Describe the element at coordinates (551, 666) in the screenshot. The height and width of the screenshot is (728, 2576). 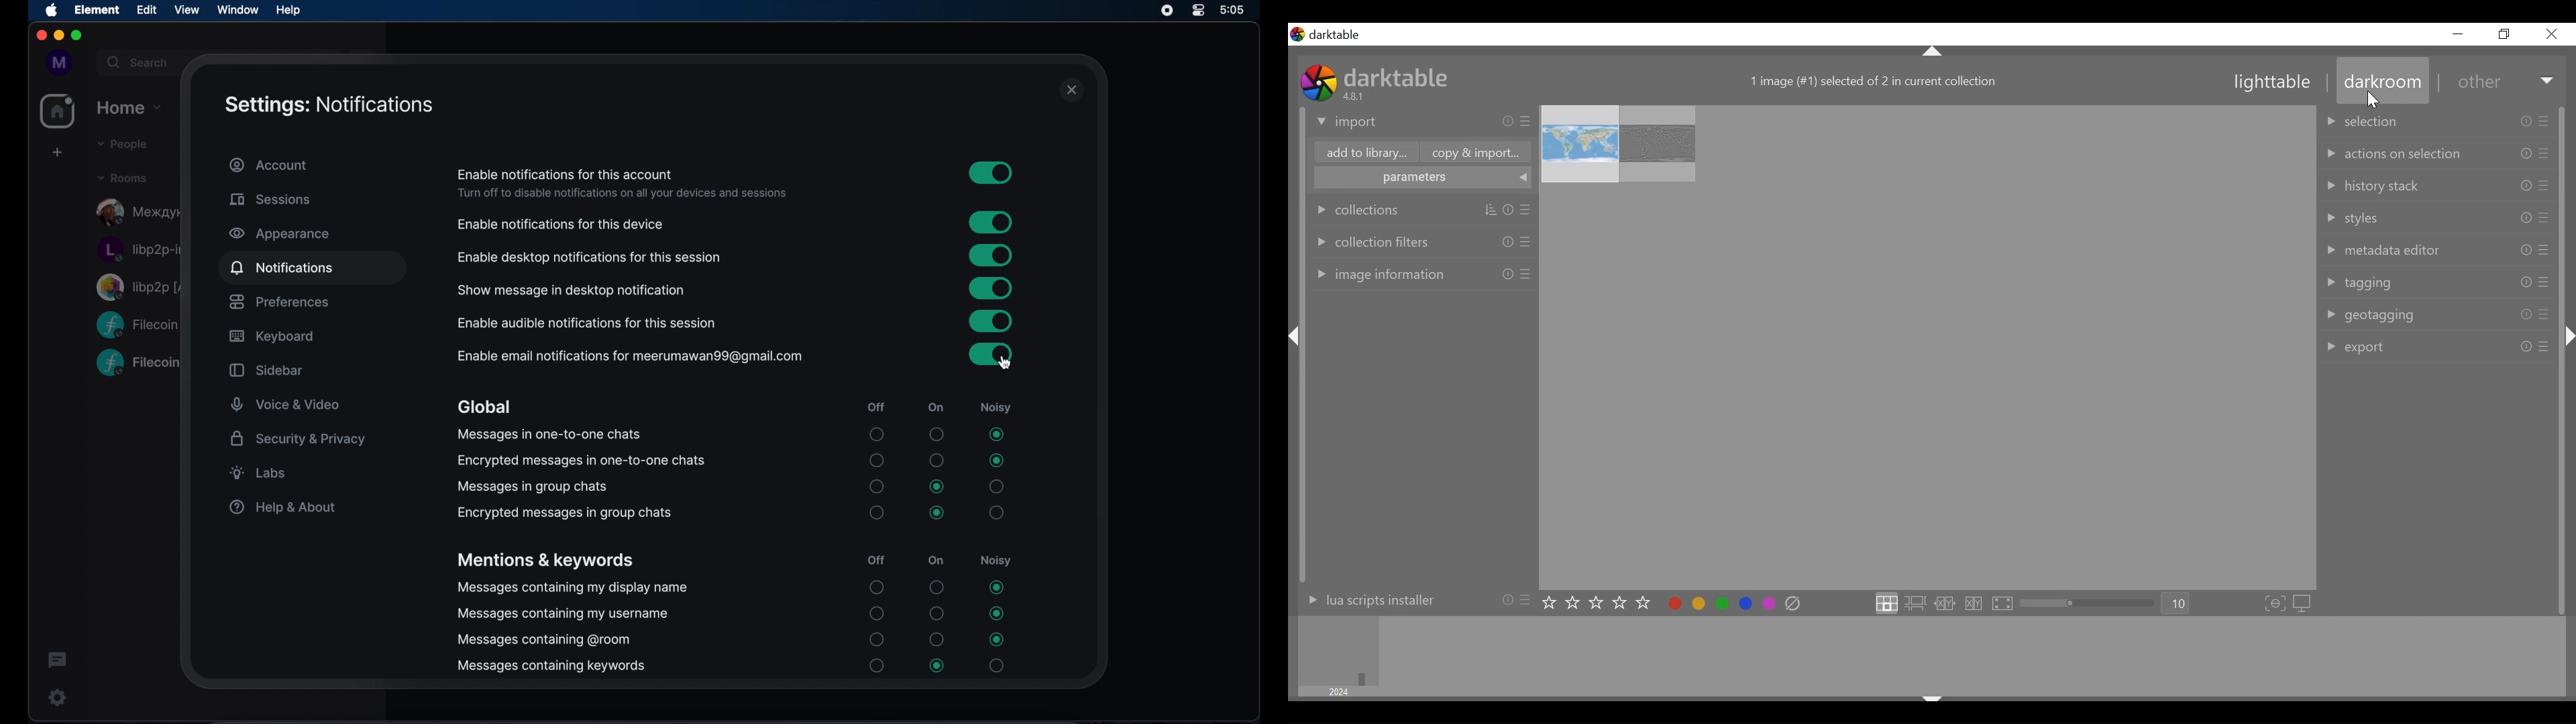
I see `messages containing keywords` at that location.